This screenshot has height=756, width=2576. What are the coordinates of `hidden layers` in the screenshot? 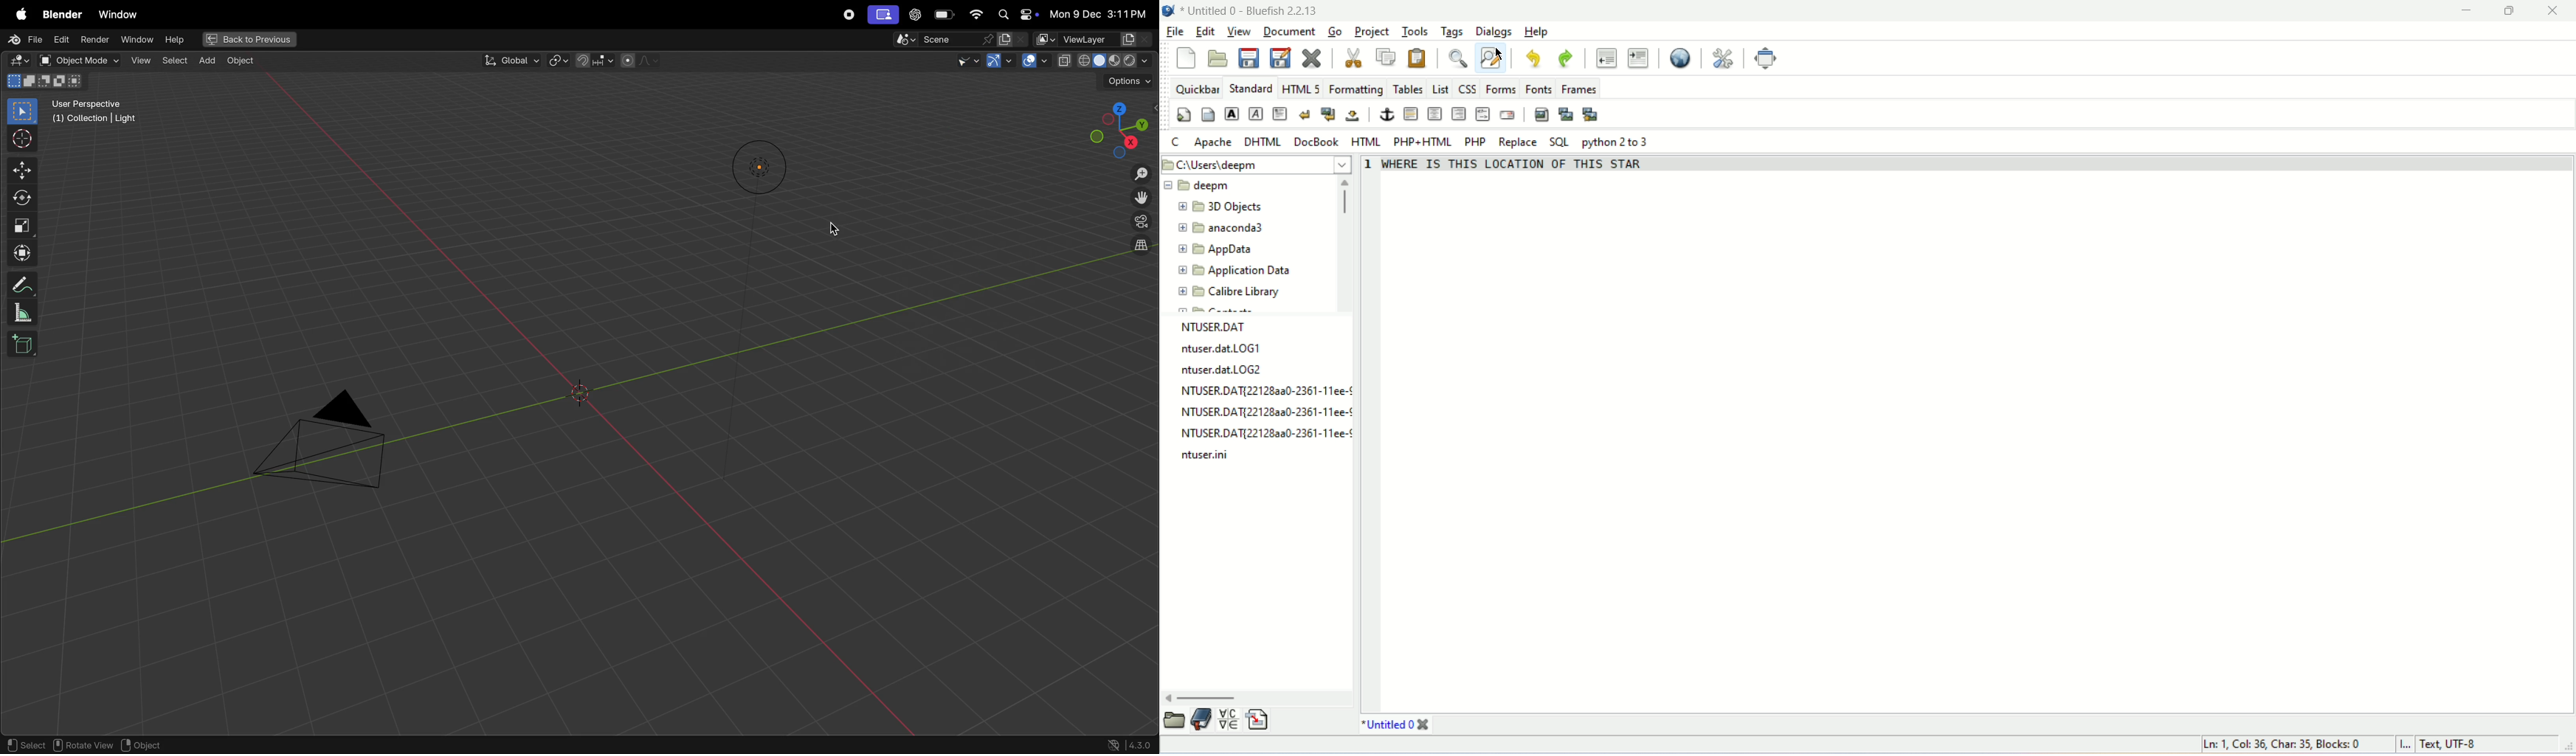 It's located at (1136, 252).